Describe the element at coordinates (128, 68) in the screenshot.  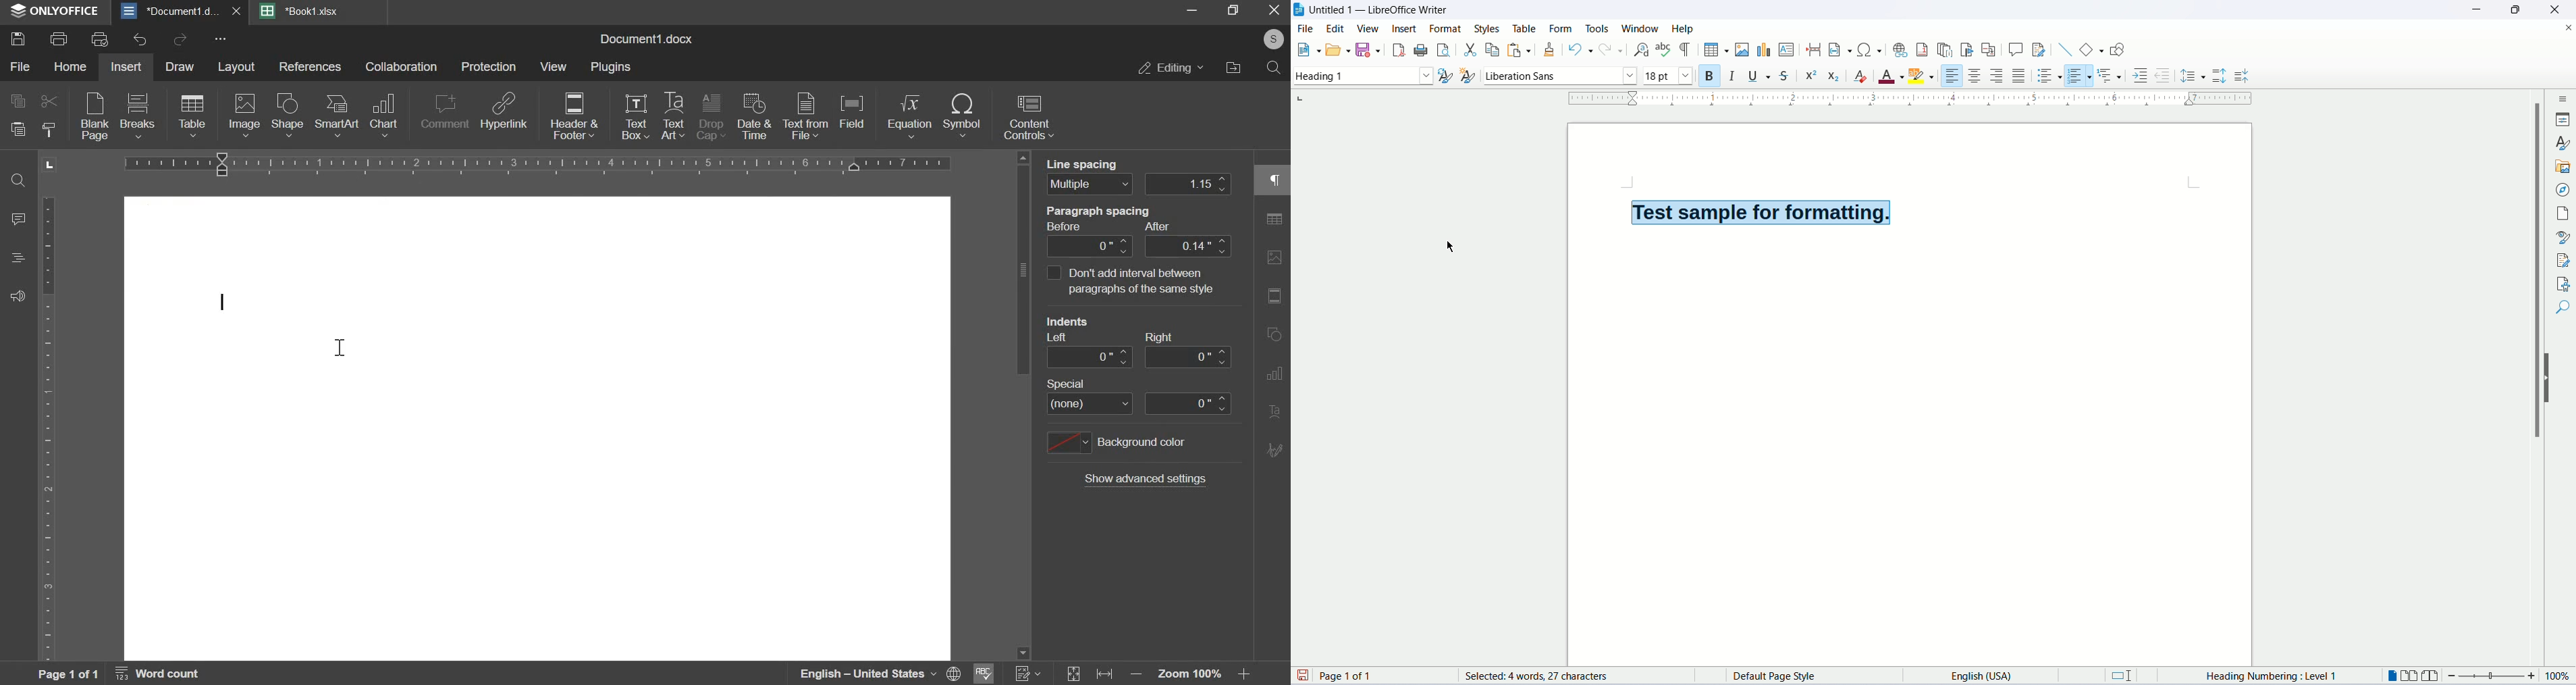
I see `insert` at that location.